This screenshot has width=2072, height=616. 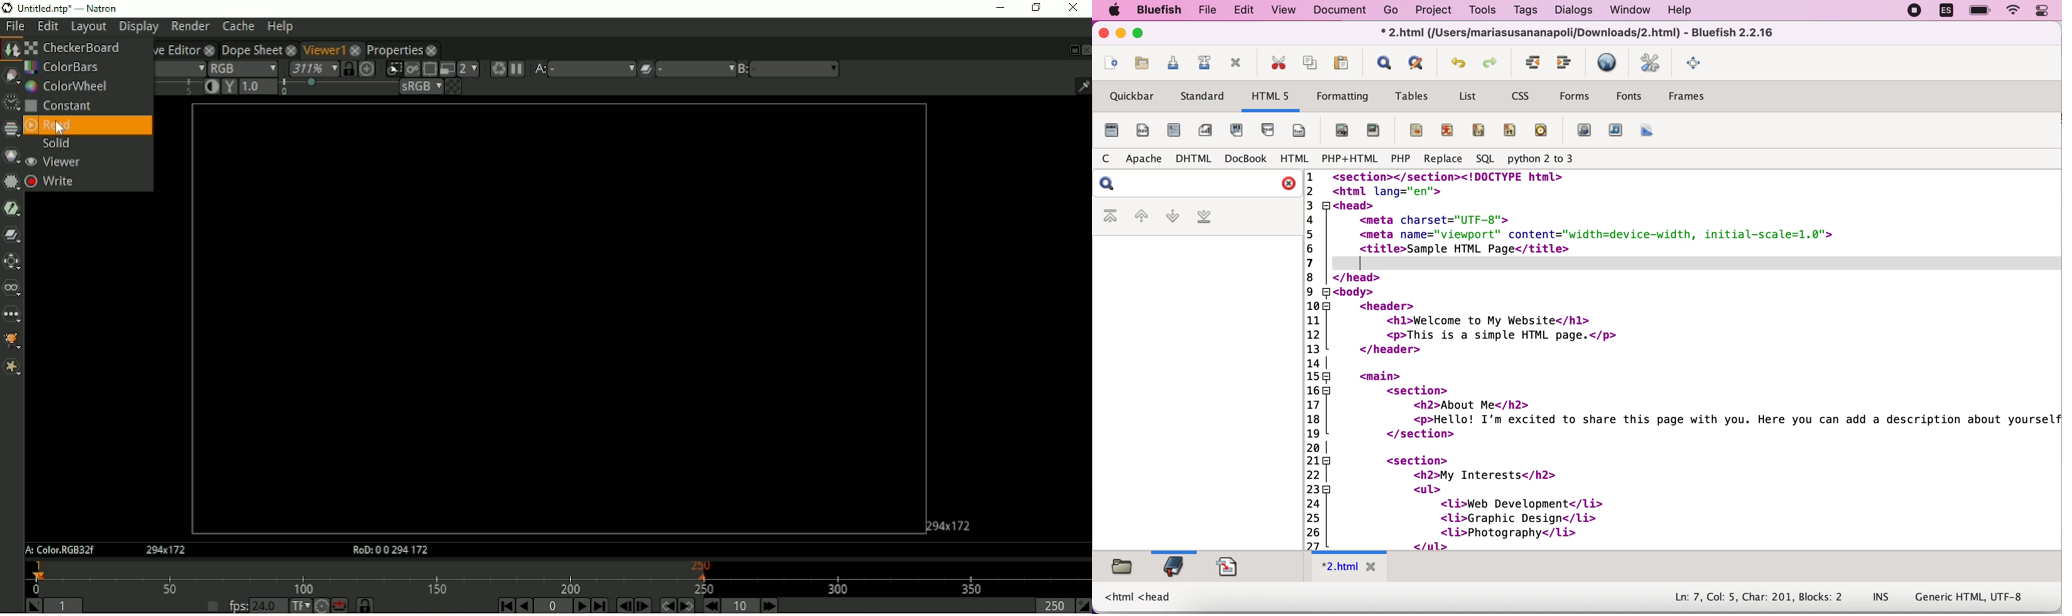 What do you see at coordinates (1142, 64) in the screenshot?
I see `open file` at bounding box center [1142, 64].